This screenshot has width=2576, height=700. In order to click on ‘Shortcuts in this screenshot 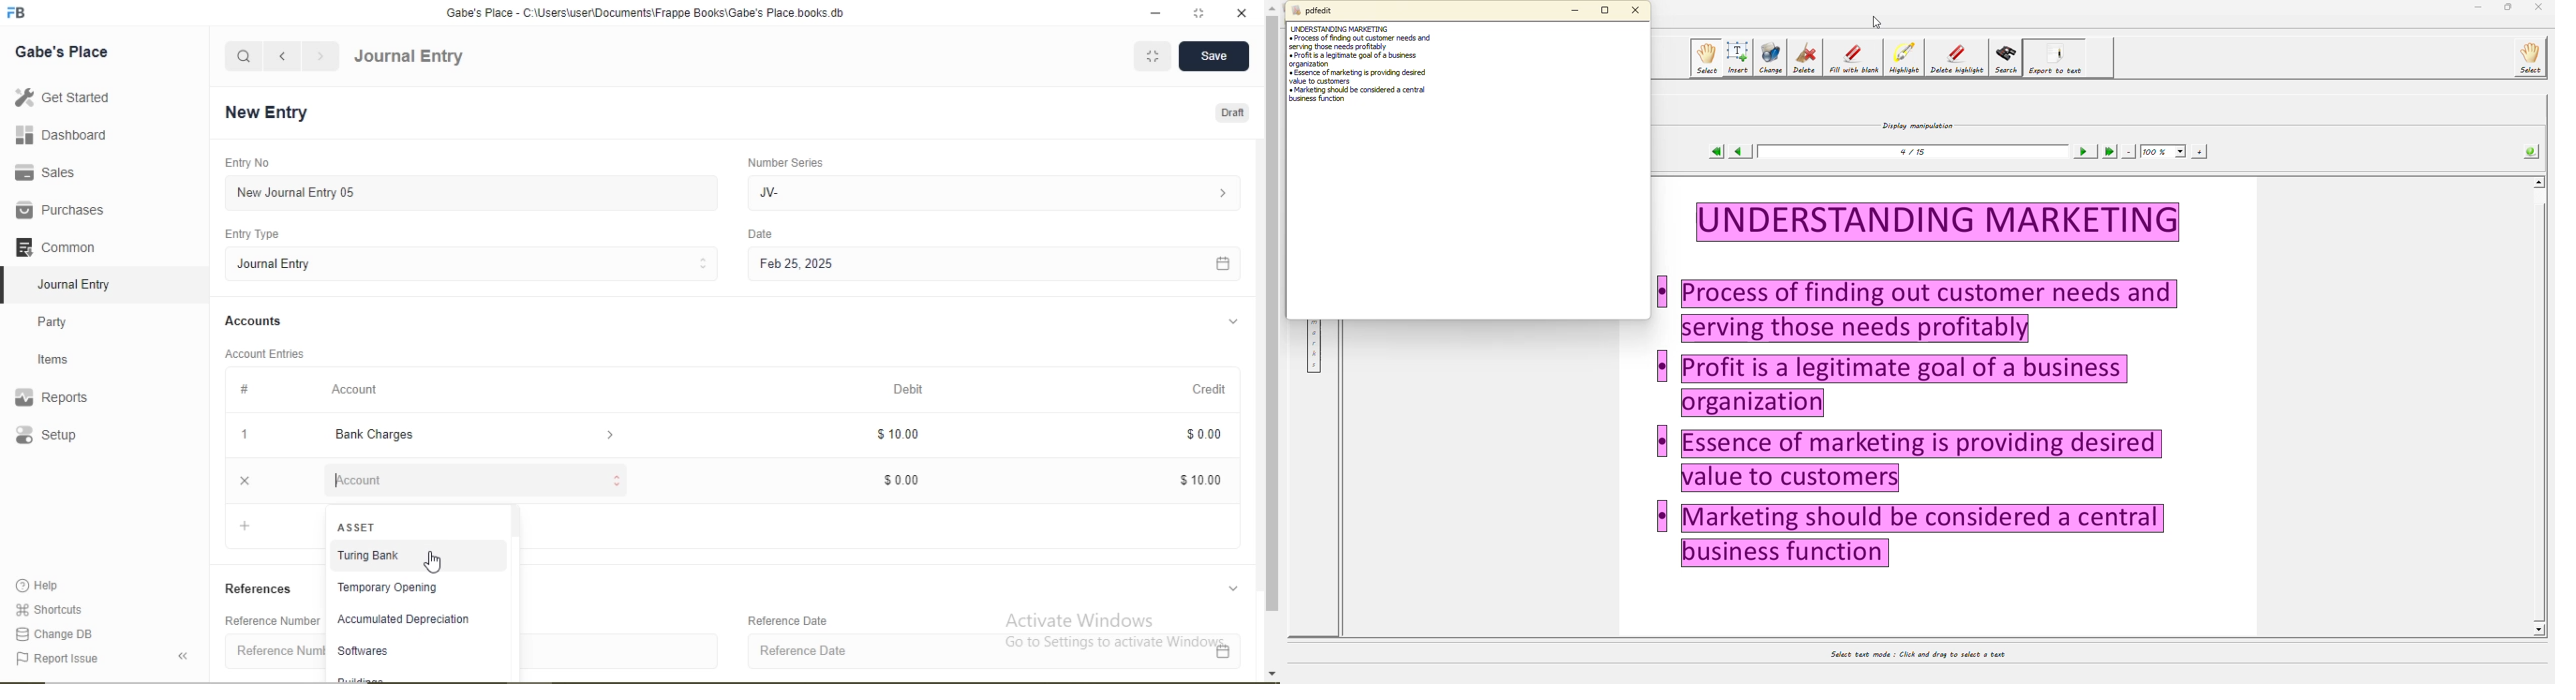, I will do `click(51, 608)`.